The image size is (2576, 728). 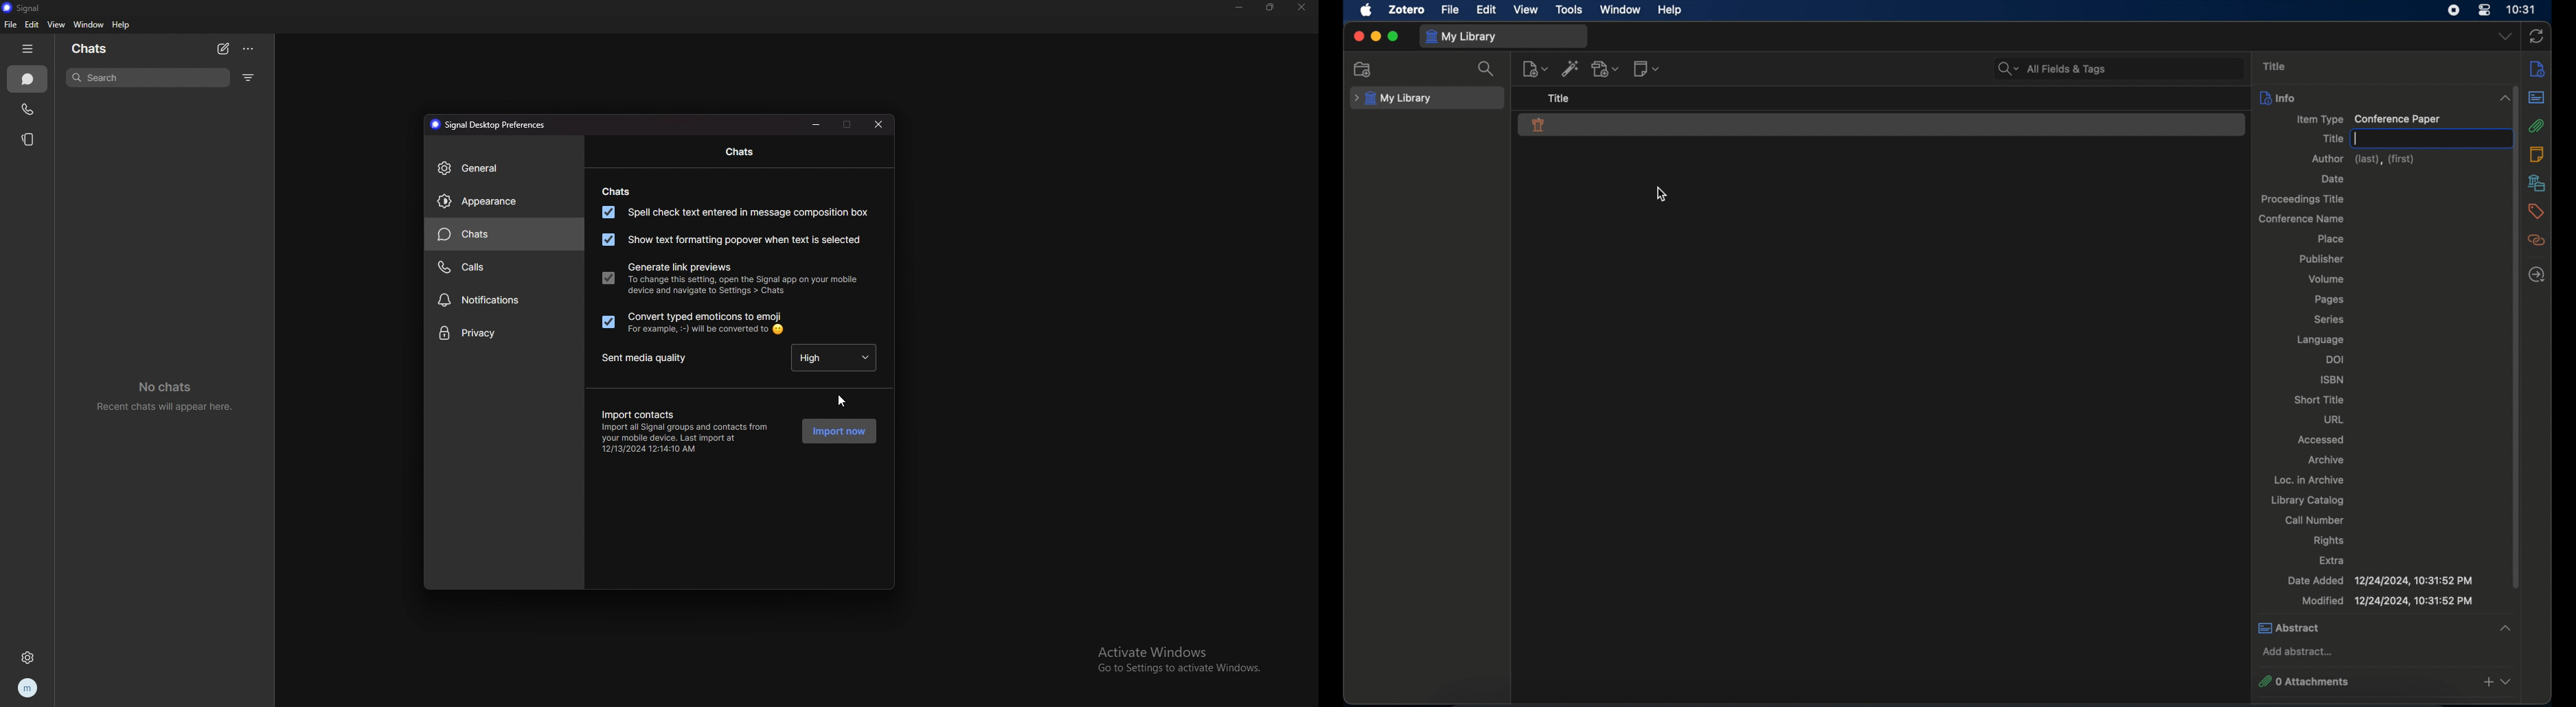 What do you see at coordinates (2537, 274) in the screenshot?
I see `locate` at bounding box center [2537, 274].